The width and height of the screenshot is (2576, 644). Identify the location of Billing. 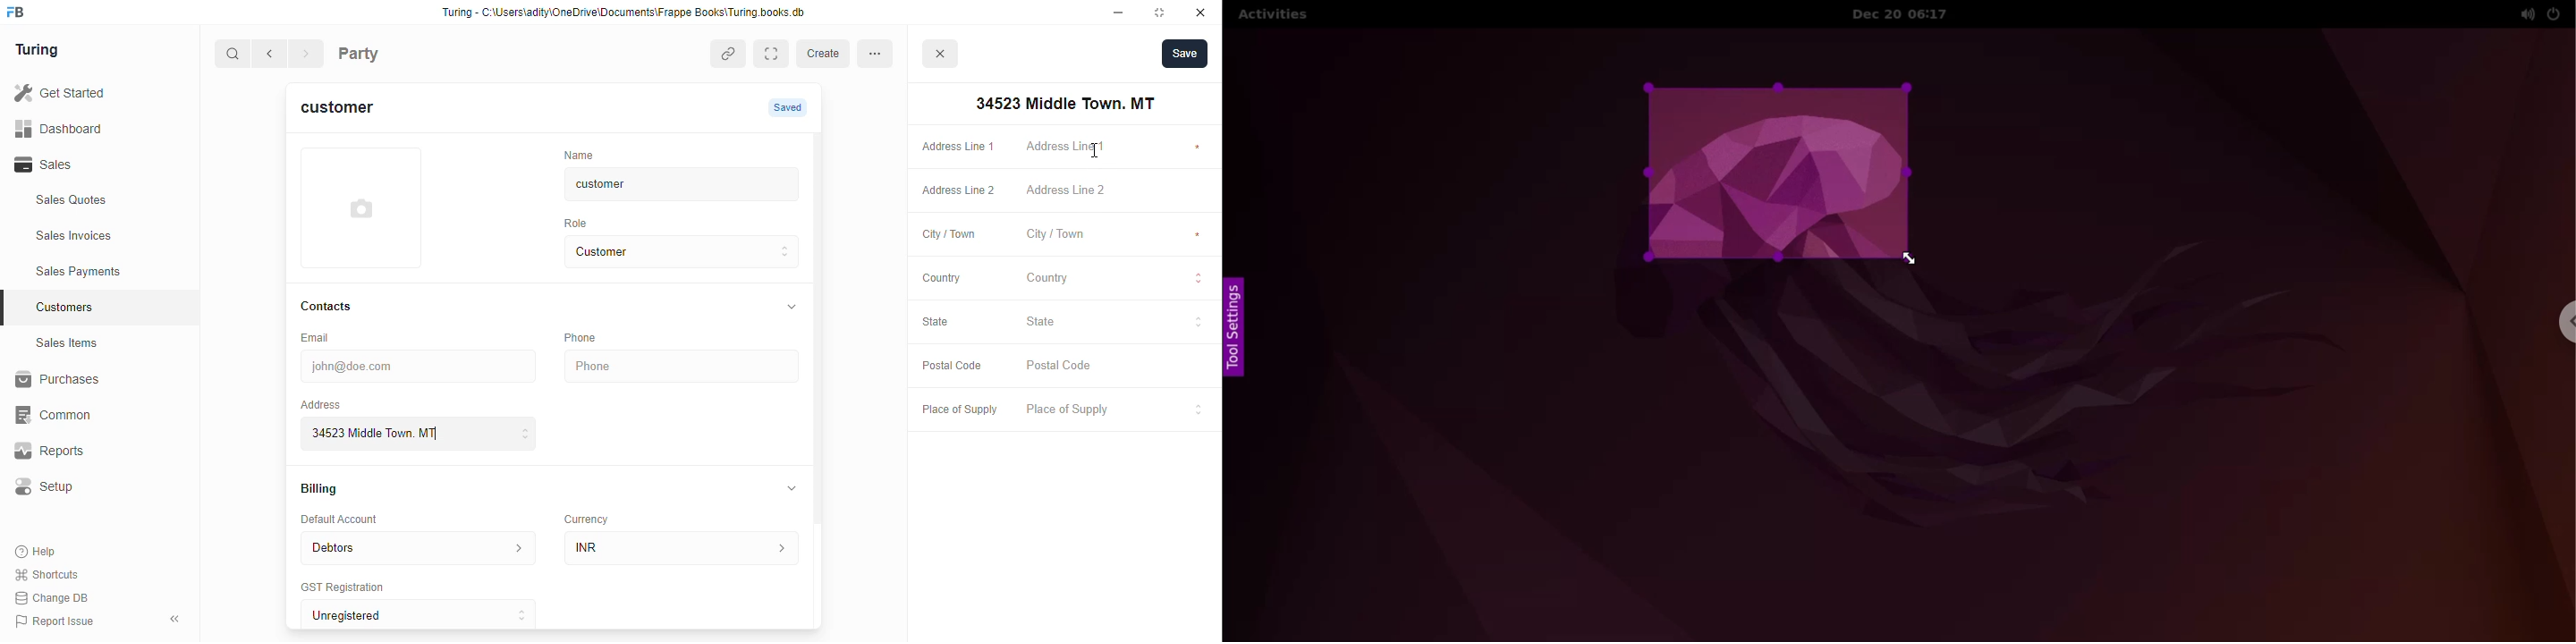
(327, 490).